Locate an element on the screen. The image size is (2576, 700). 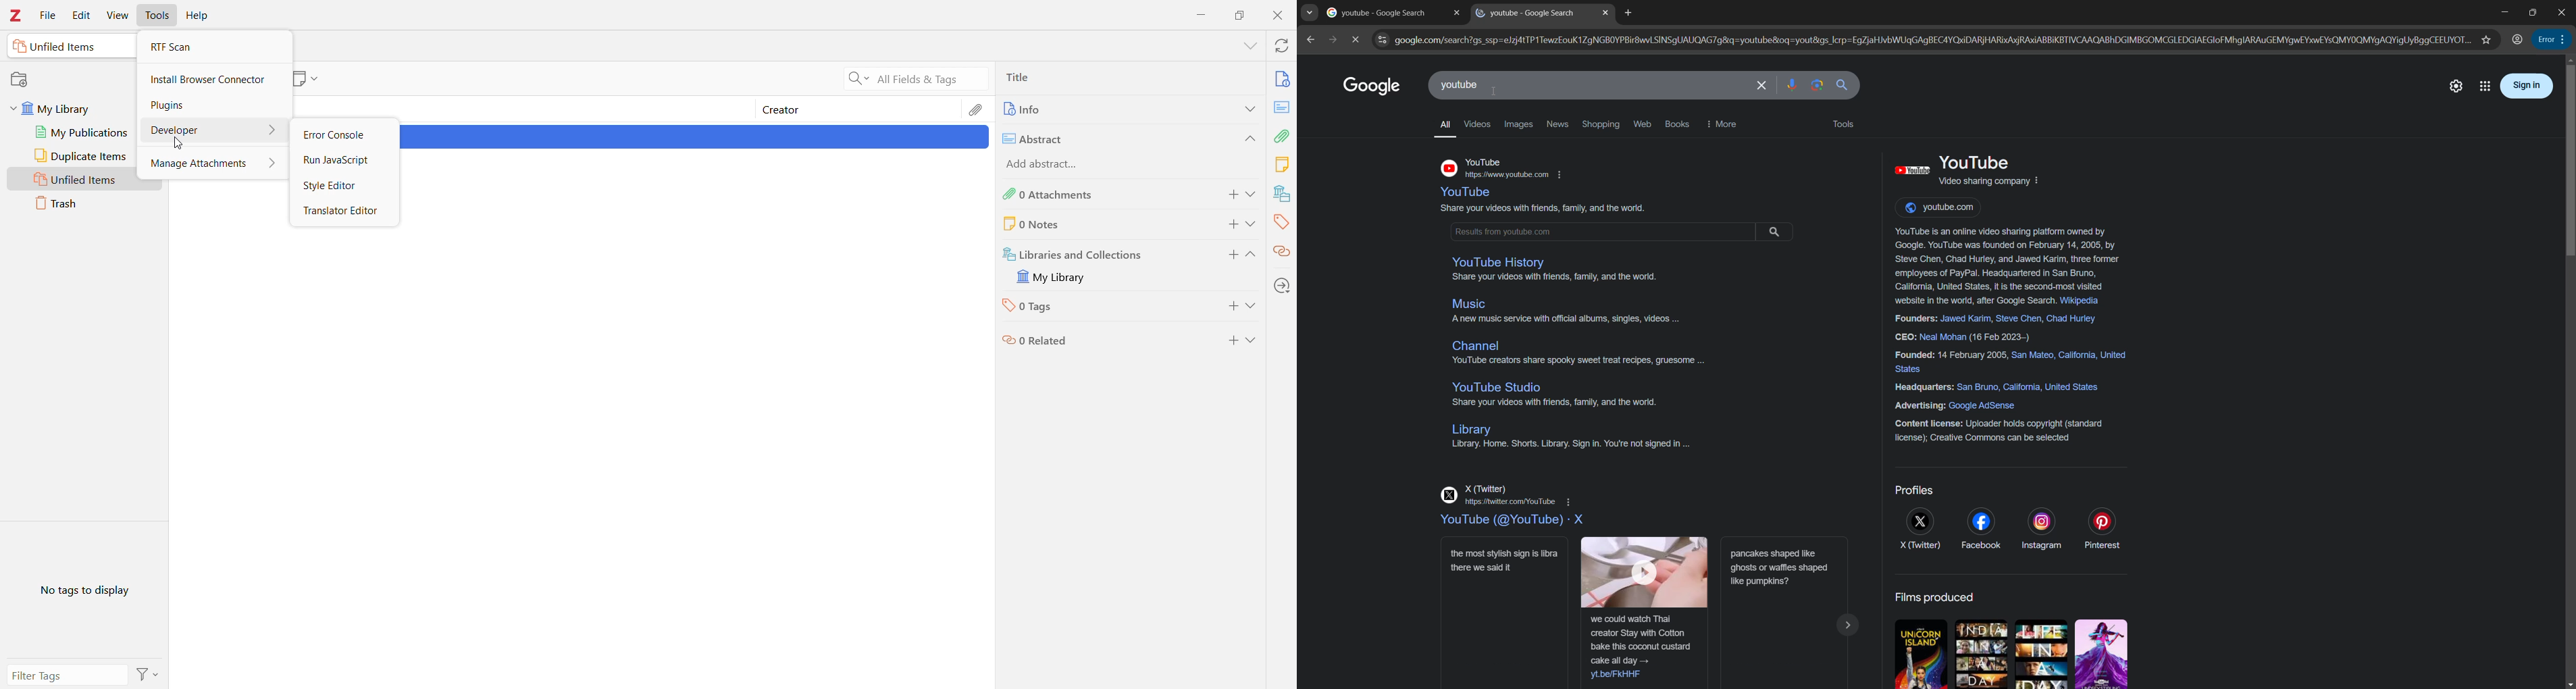
Install Browser Connector is located at coordinates (214, 79).